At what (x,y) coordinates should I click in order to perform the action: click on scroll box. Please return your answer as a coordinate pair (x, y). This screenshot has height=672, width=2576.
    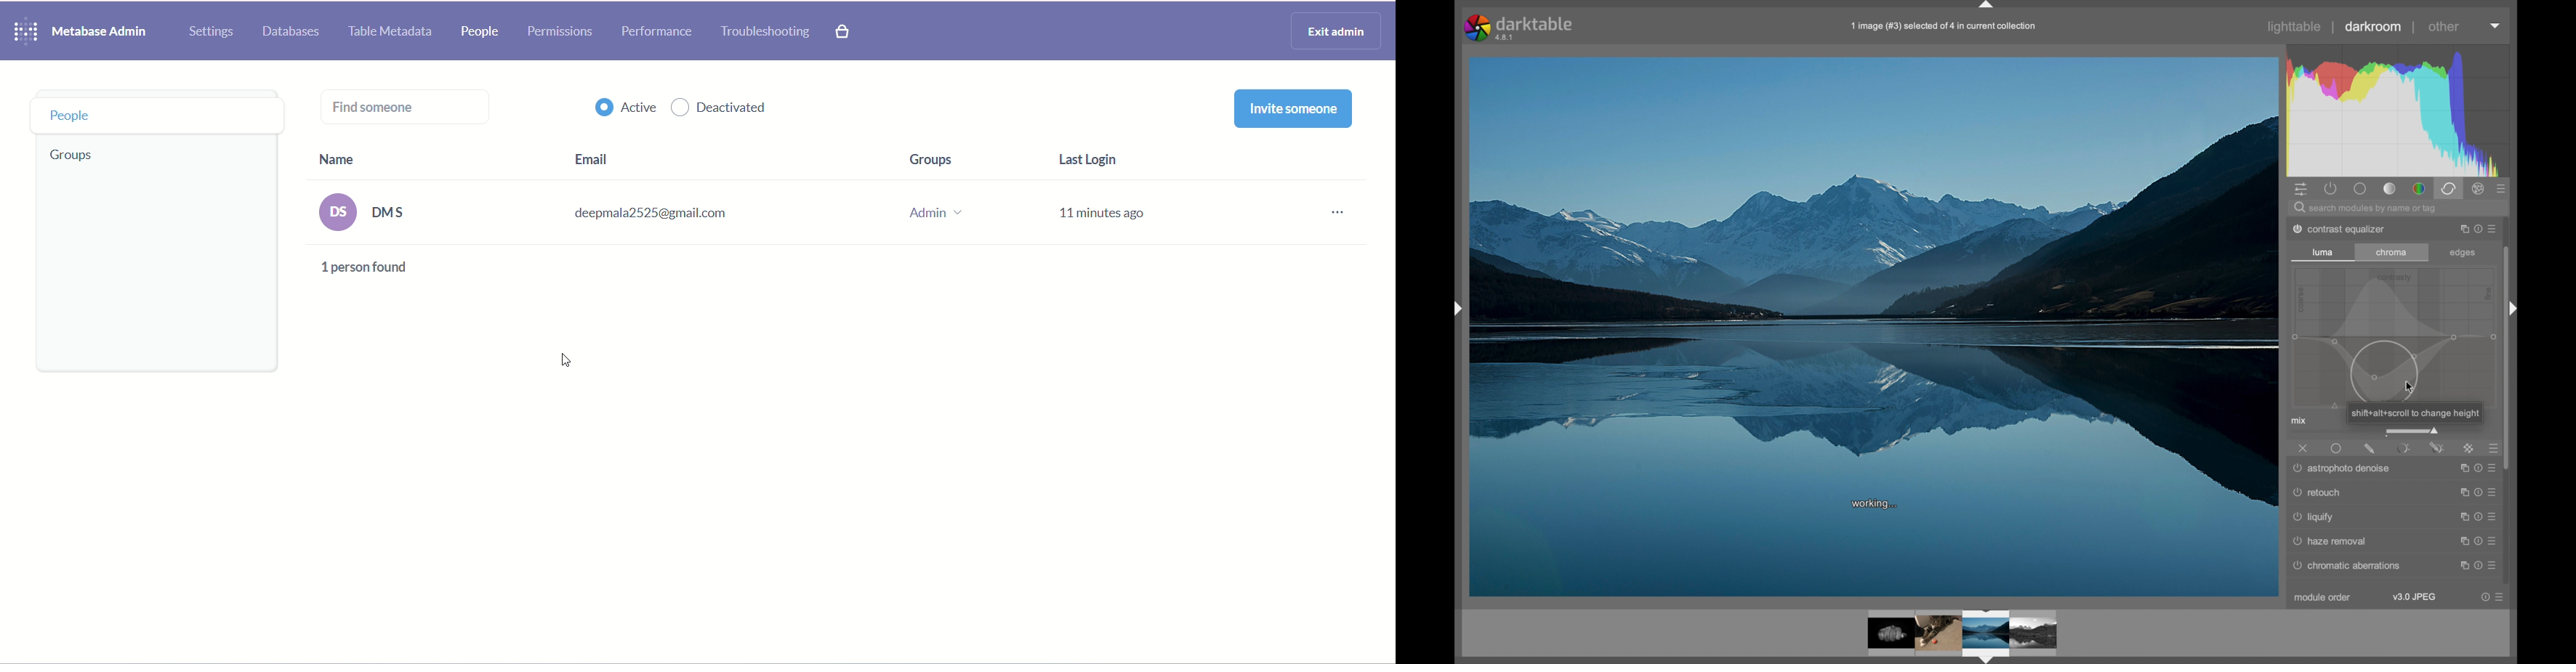
    Looking at the image, I should click on (2507, 391).